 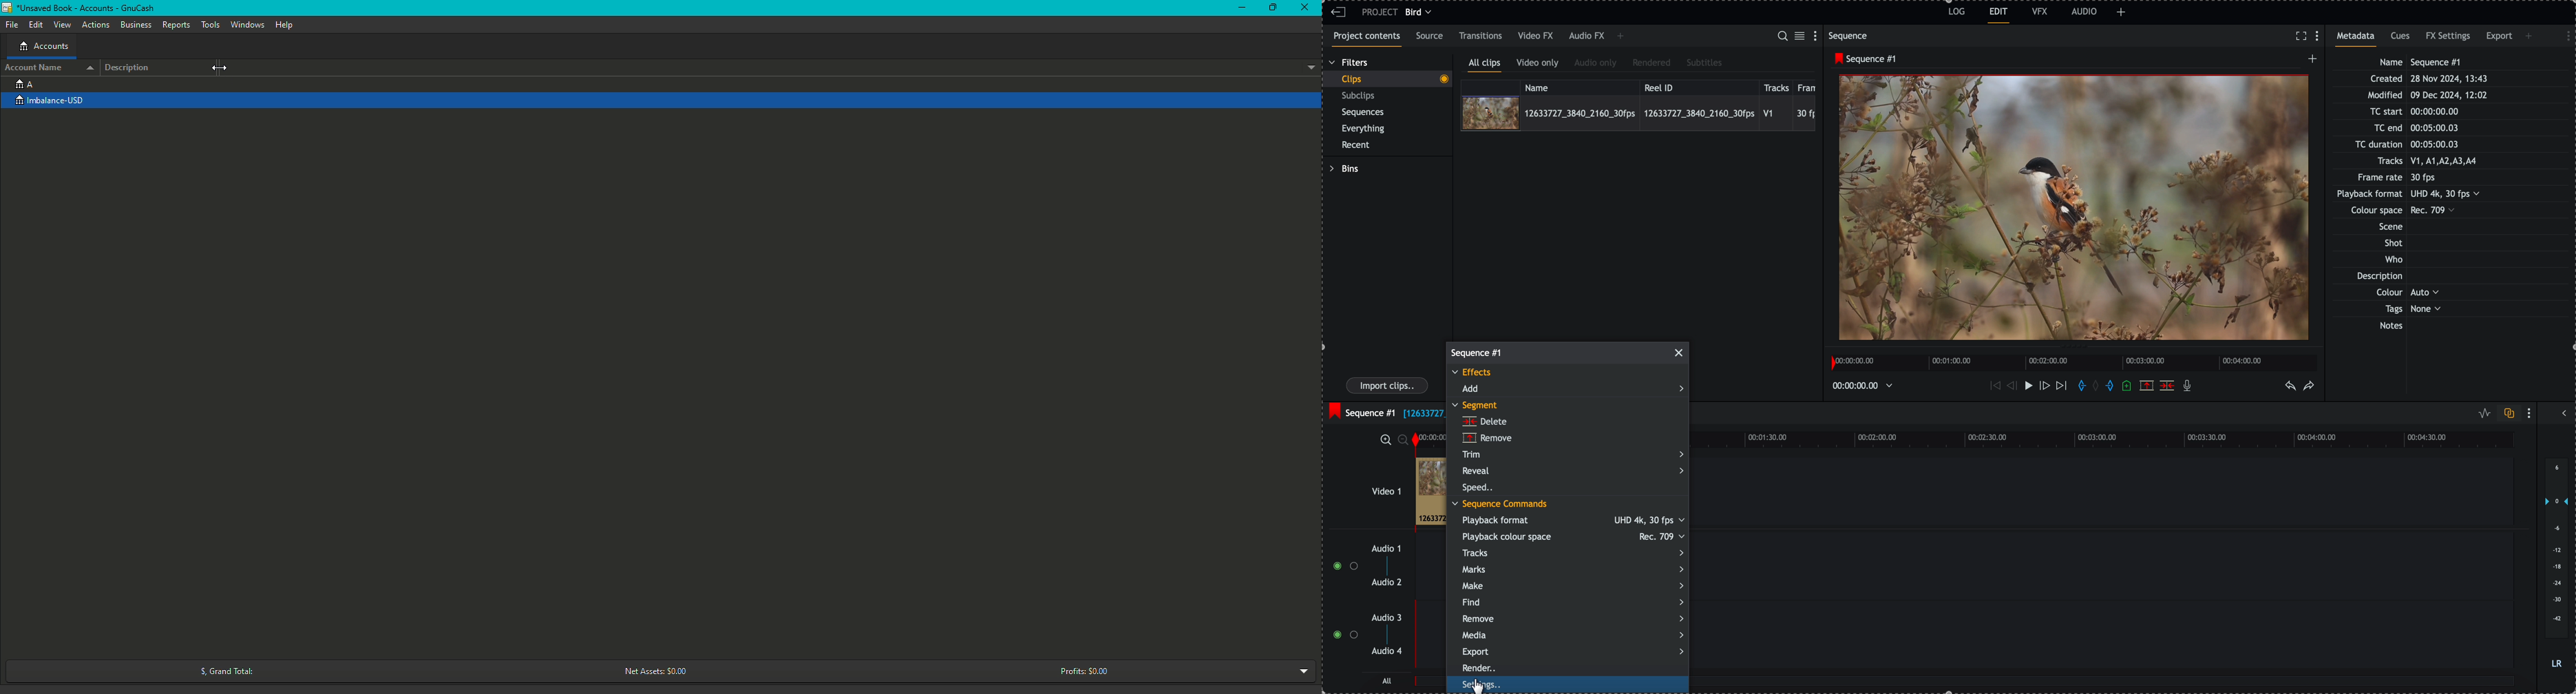 What do you see at coordinates (1432, 37) in the screenshot?
I see `source` at bounding box center [1432, 37].